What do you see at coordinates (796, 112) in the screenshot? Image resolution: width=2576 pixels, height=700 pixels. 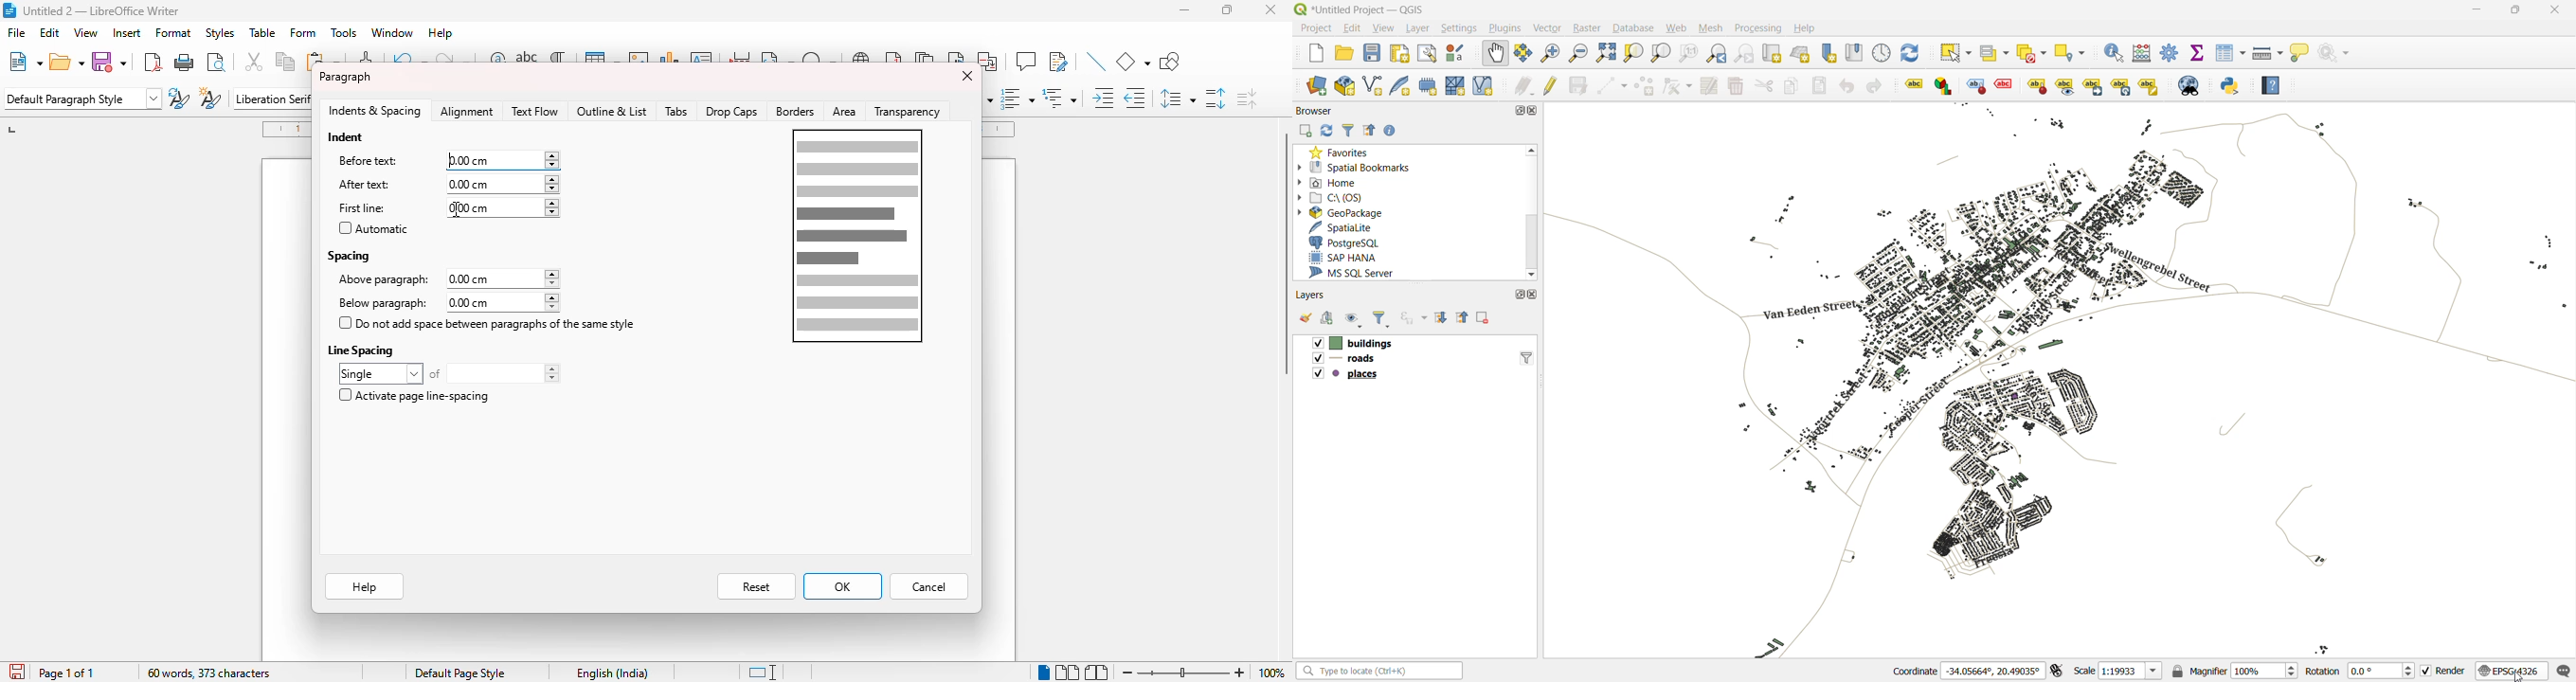 I see `borders` at bounding box center [796, 112].